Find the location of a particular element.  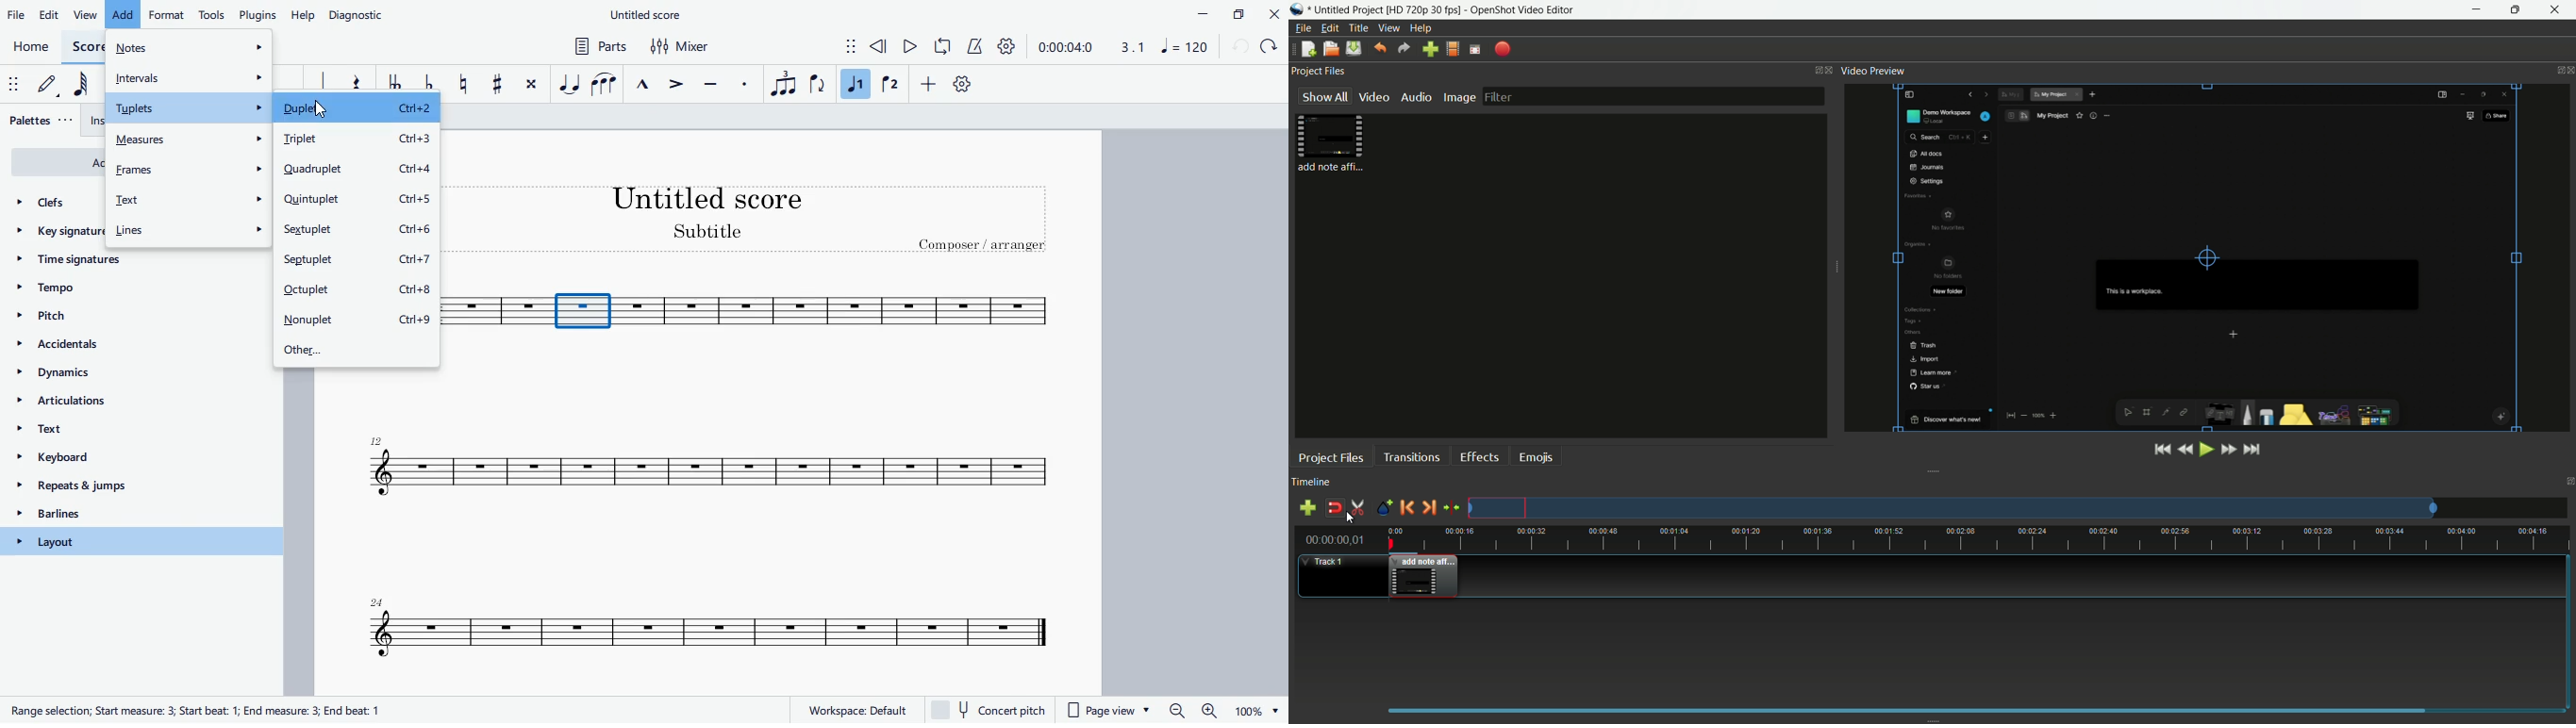

audio is located at coordinates (1415, 98).